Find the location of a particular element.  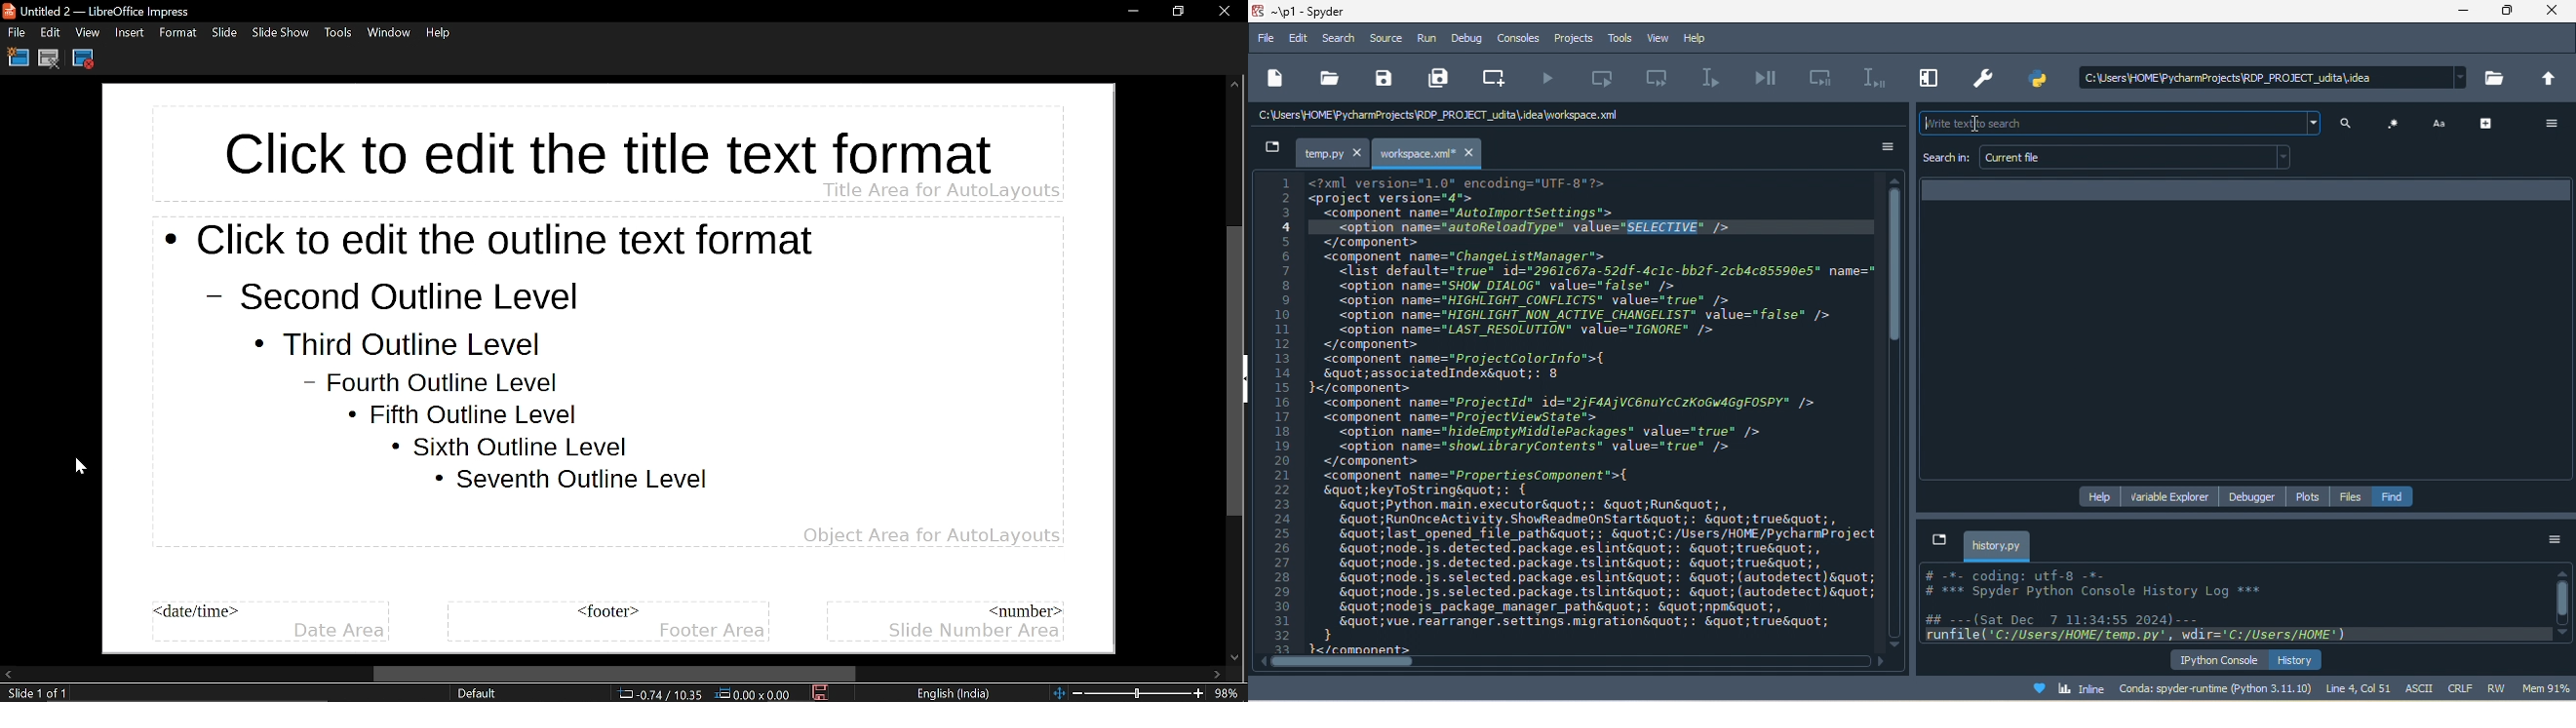

tools is located at coordinates (1617, 39).